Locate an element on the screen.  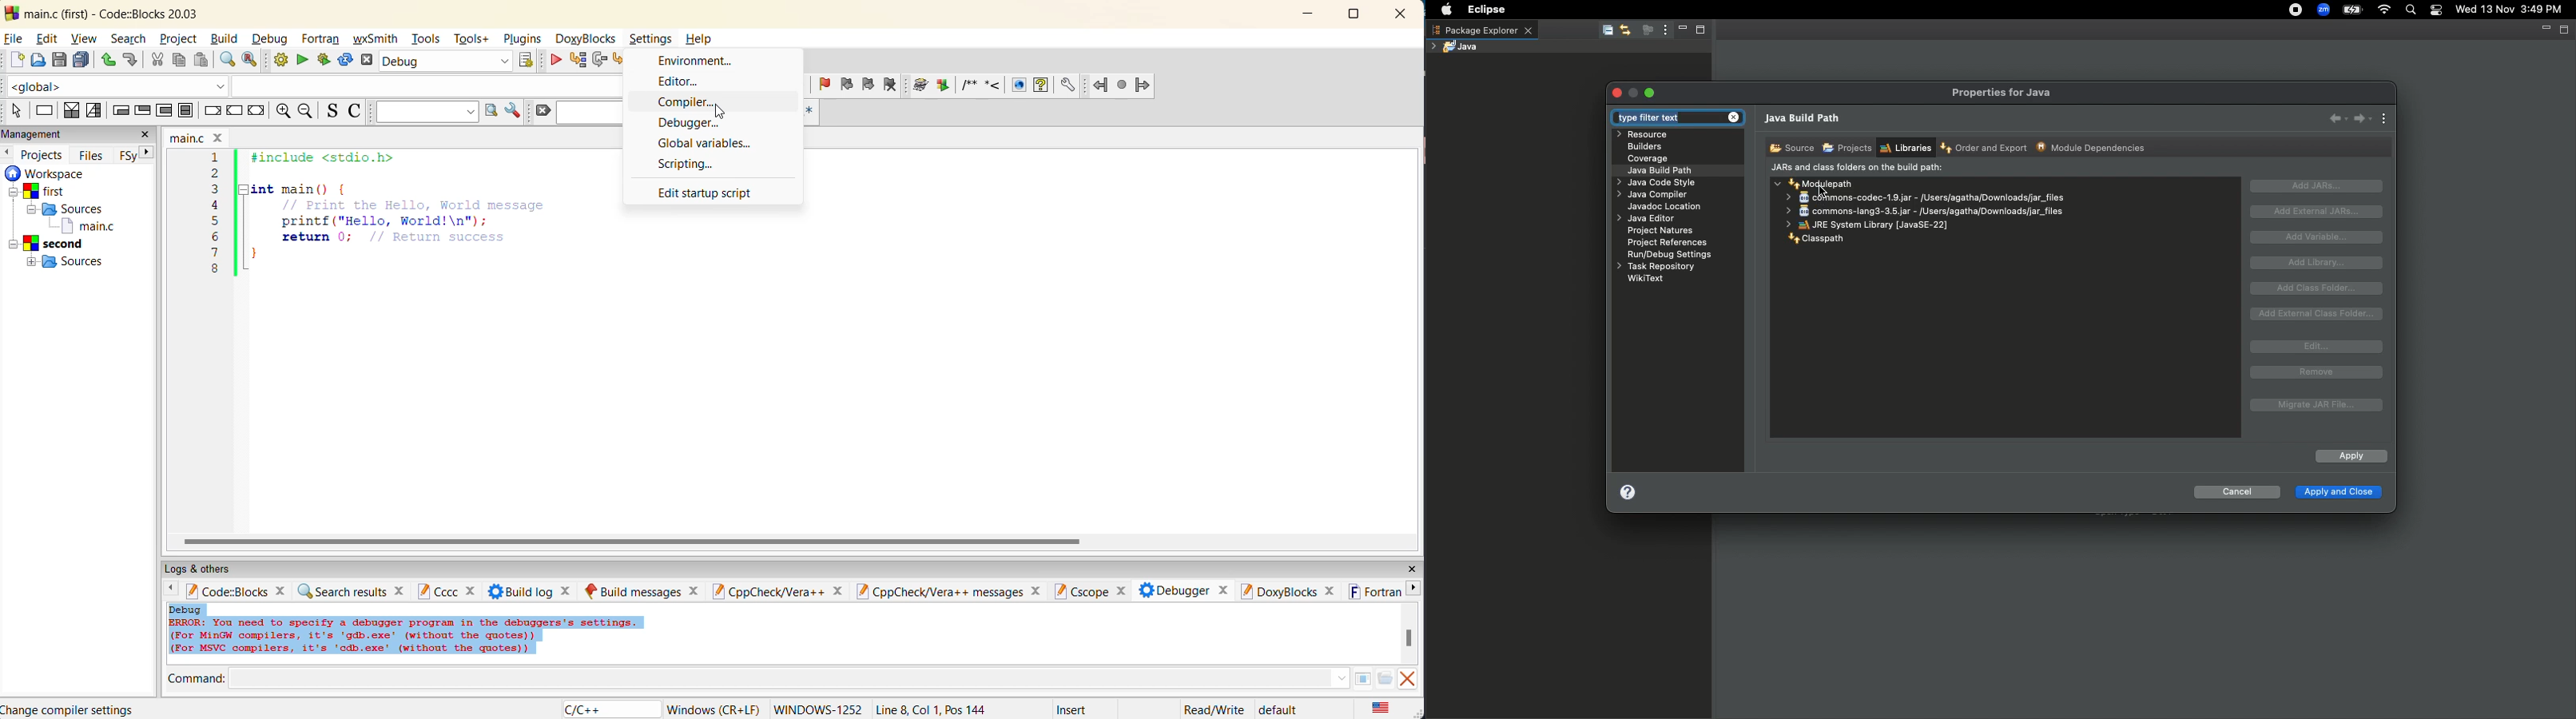
Minimize is located at coordinates (2544, 31).